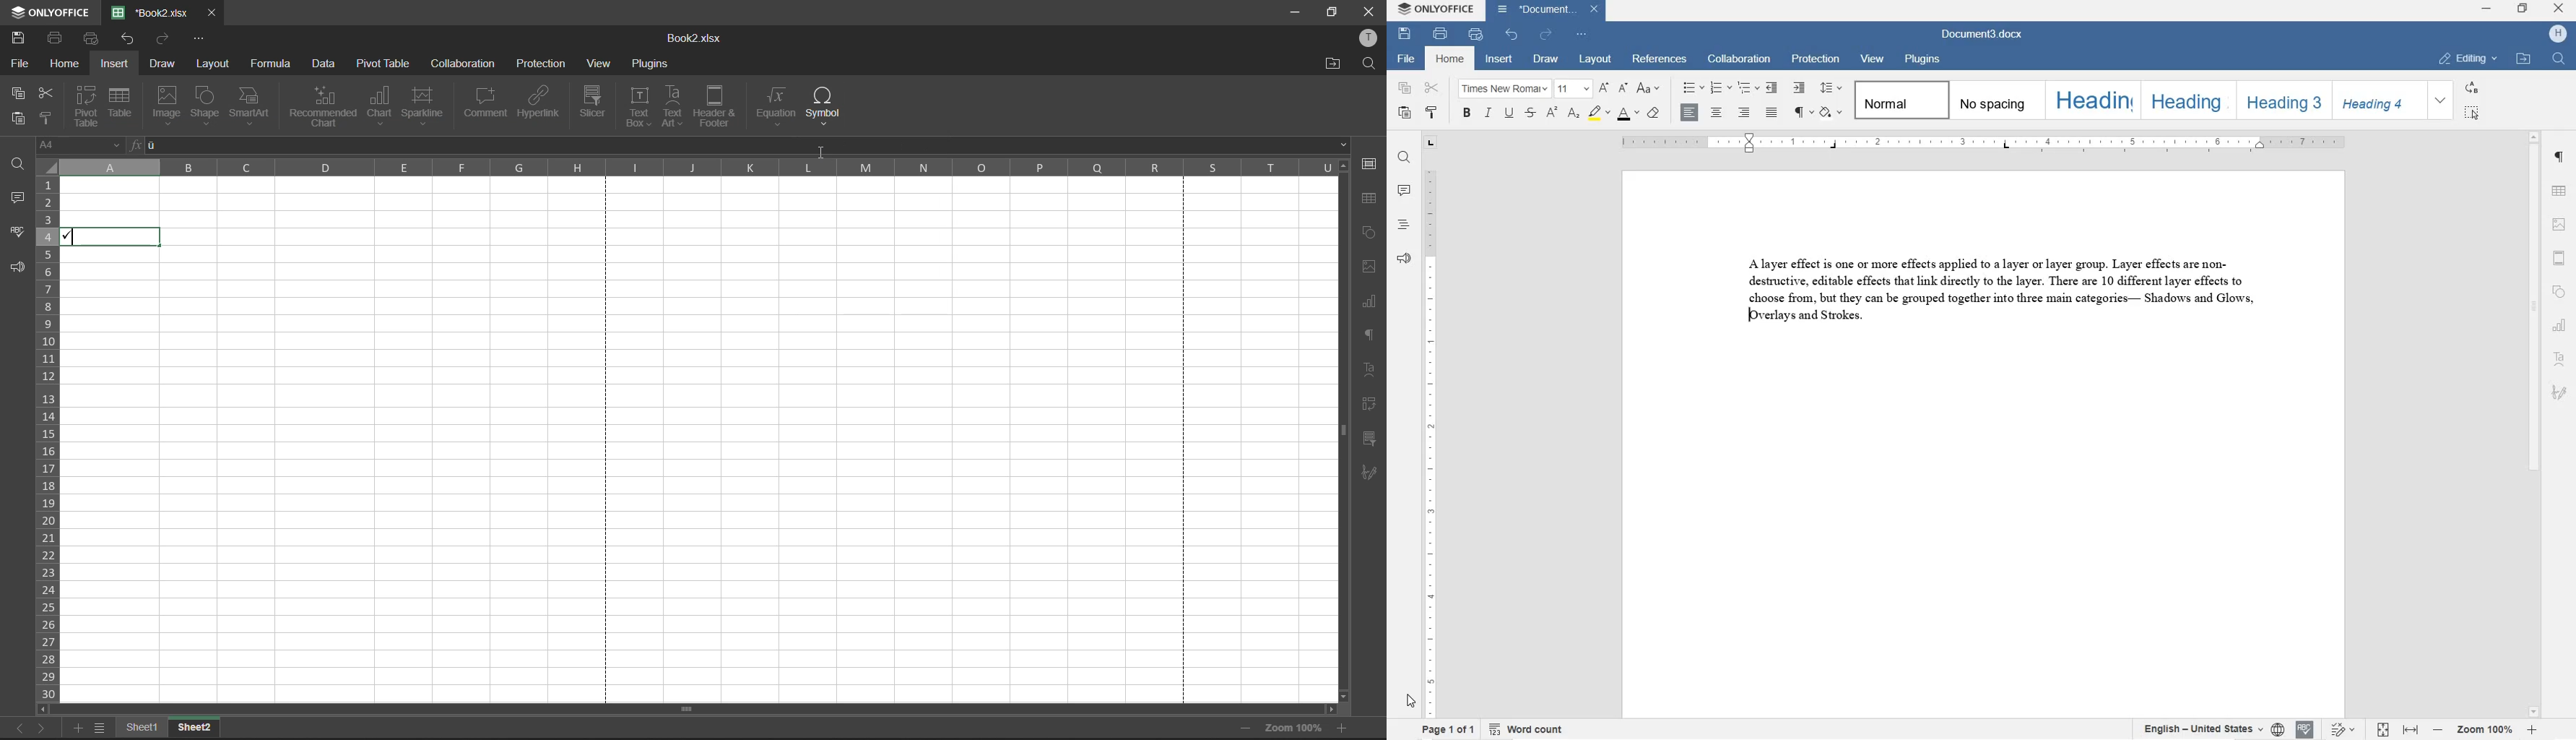 The width and height of the screenshot is (2576, 756). Describe the element at coordinates (1433, 112) in the screenshot. I see `COPY STYLE` at that location.